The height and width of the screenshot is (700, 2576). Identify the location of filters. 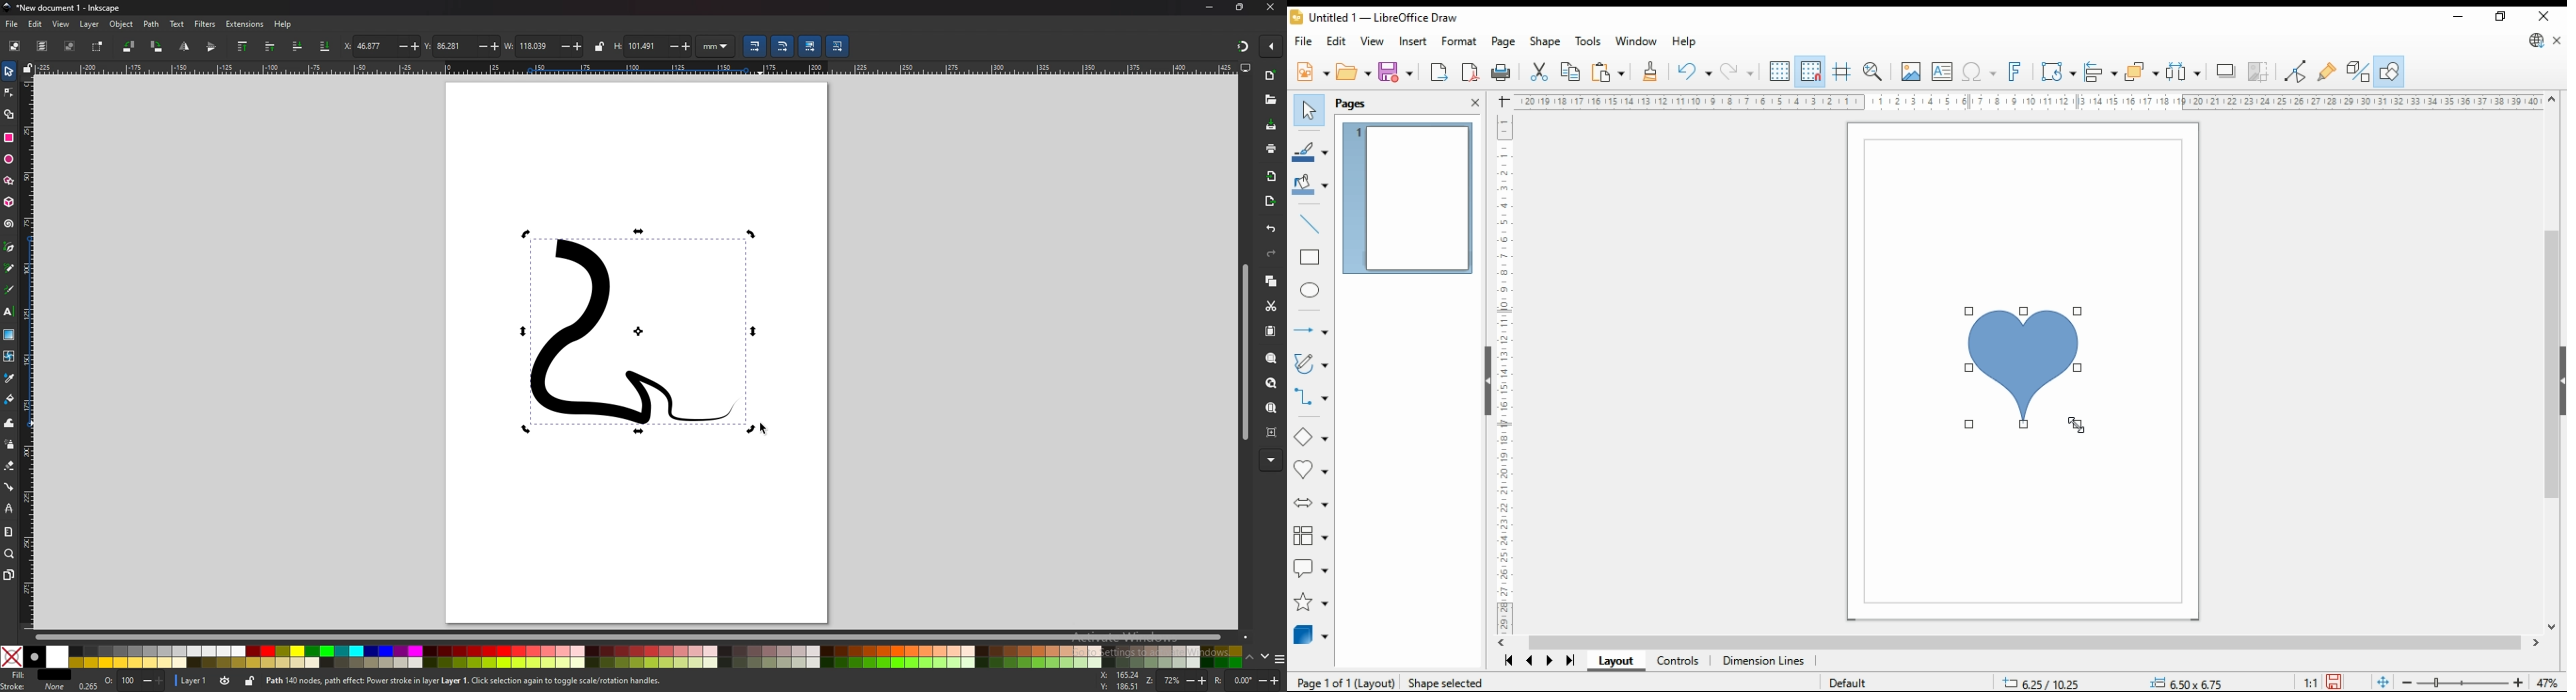
(205, 23).